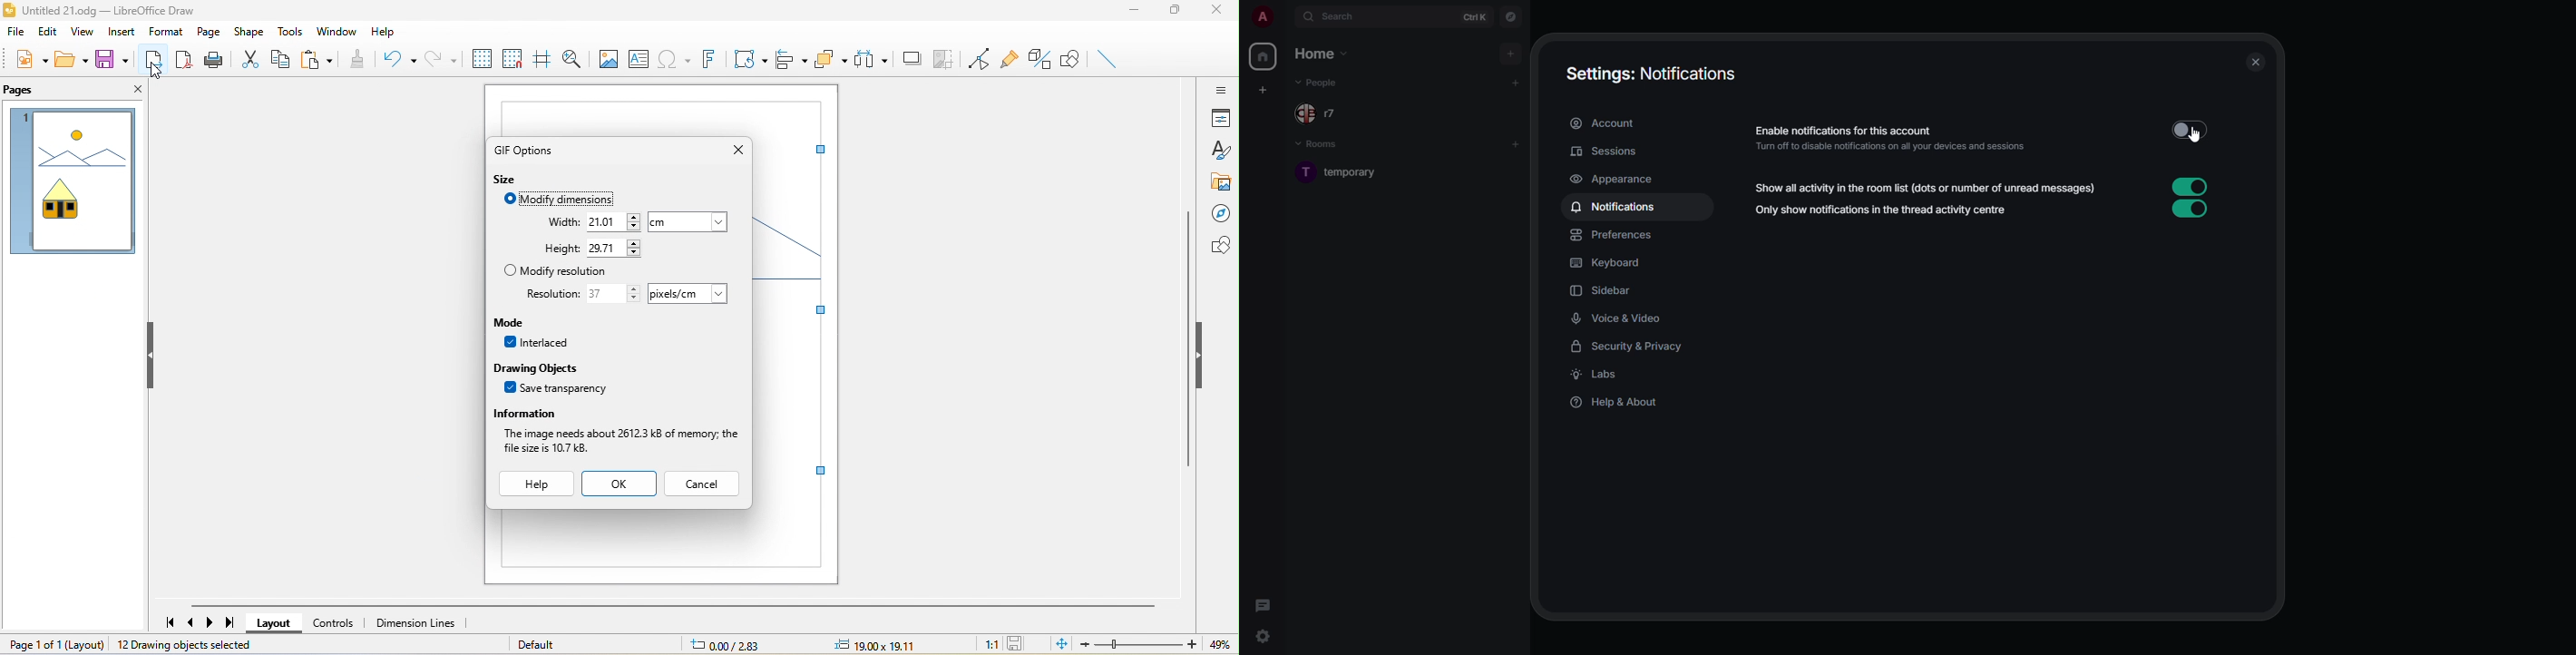  What do you see at coordinates (86, 32) in the screenshot?
I see `view` at bounding box center [86, 32].